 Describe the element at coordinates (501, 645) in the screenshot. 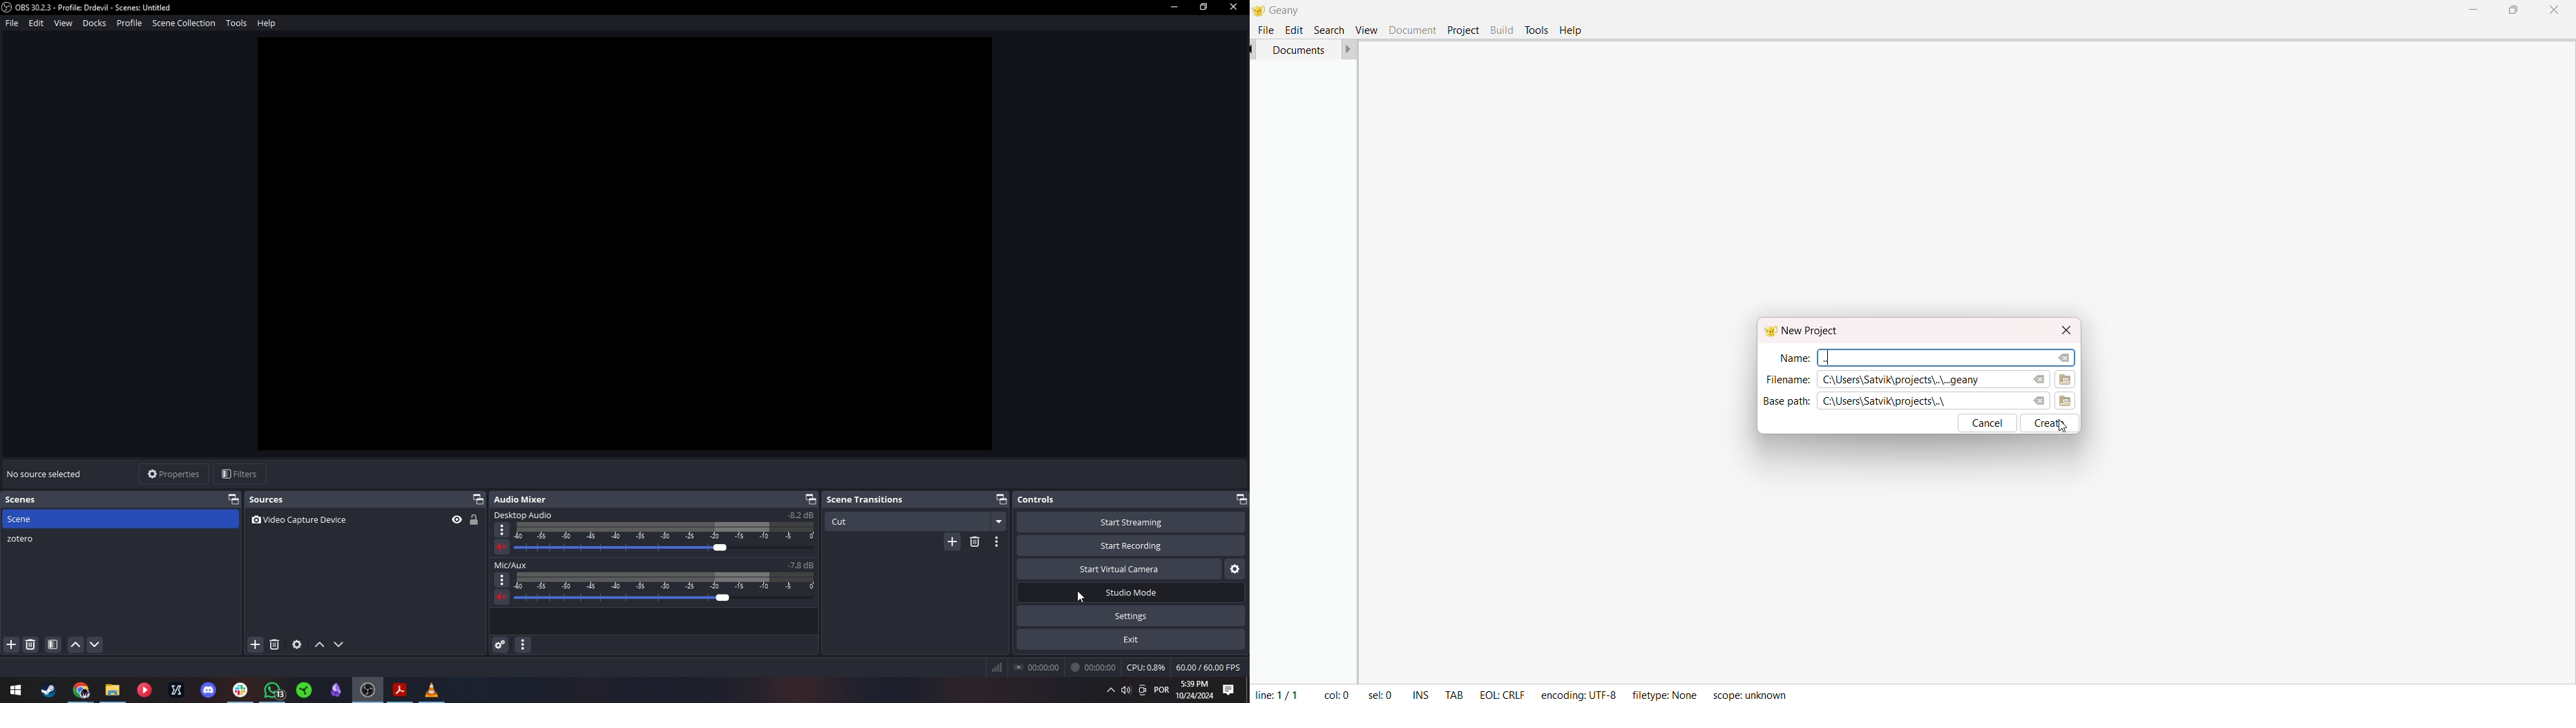

I see `Advanced audio properties` at that location.